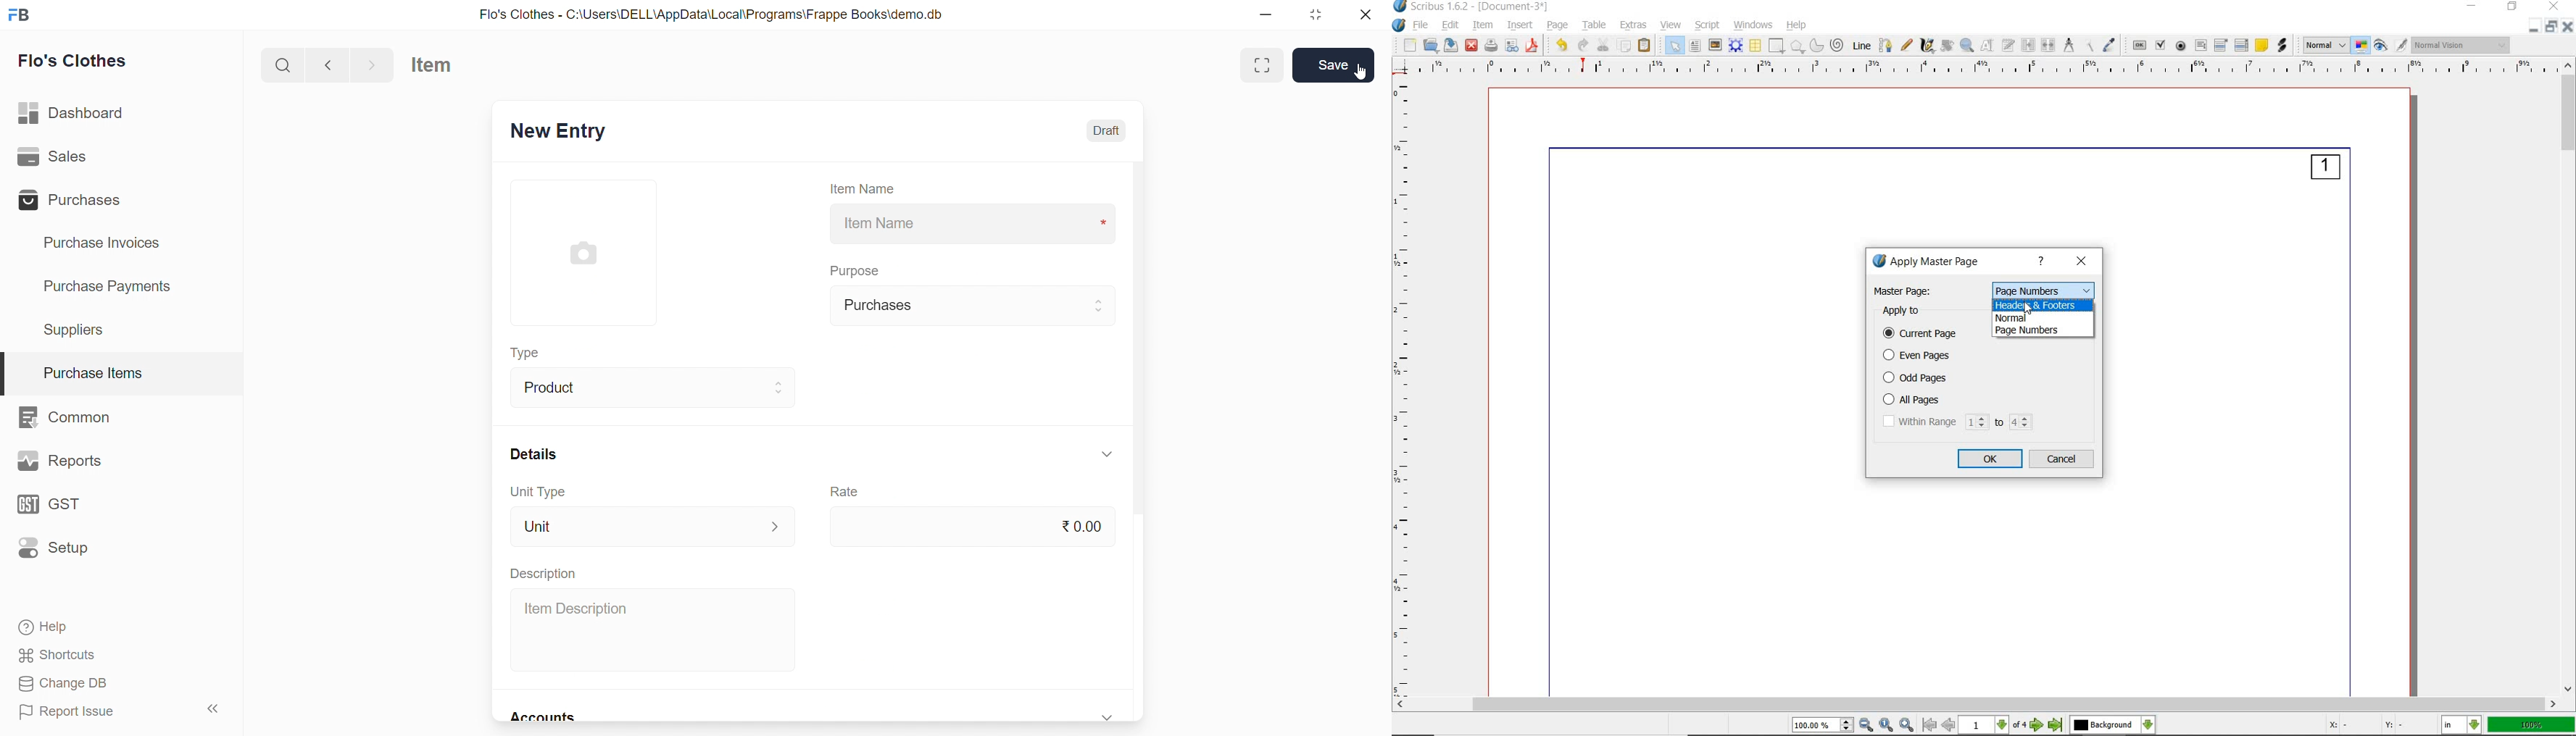 This screenshot has width=2576, height=756. Describe the element at coordinates (1946, 46) in the screenshot. I see `rotate item` at that location.